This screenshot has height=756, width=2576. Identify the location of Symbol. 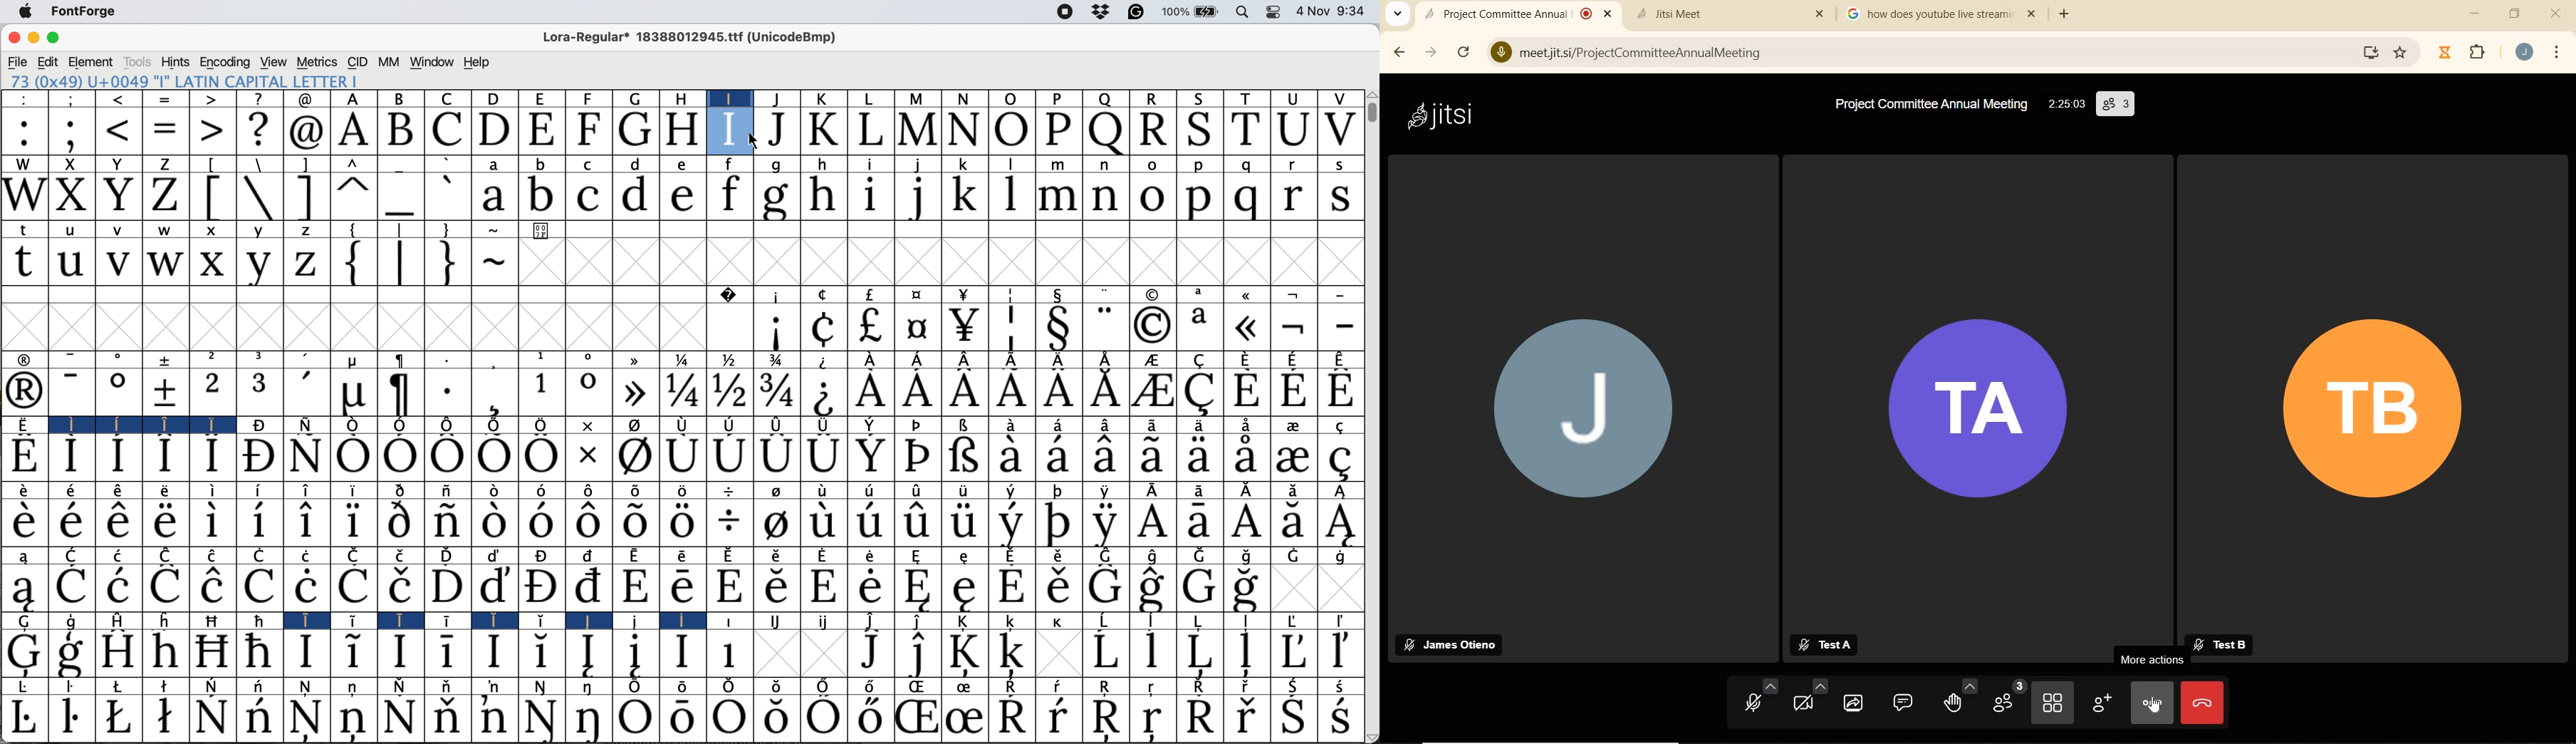
(729, 687).